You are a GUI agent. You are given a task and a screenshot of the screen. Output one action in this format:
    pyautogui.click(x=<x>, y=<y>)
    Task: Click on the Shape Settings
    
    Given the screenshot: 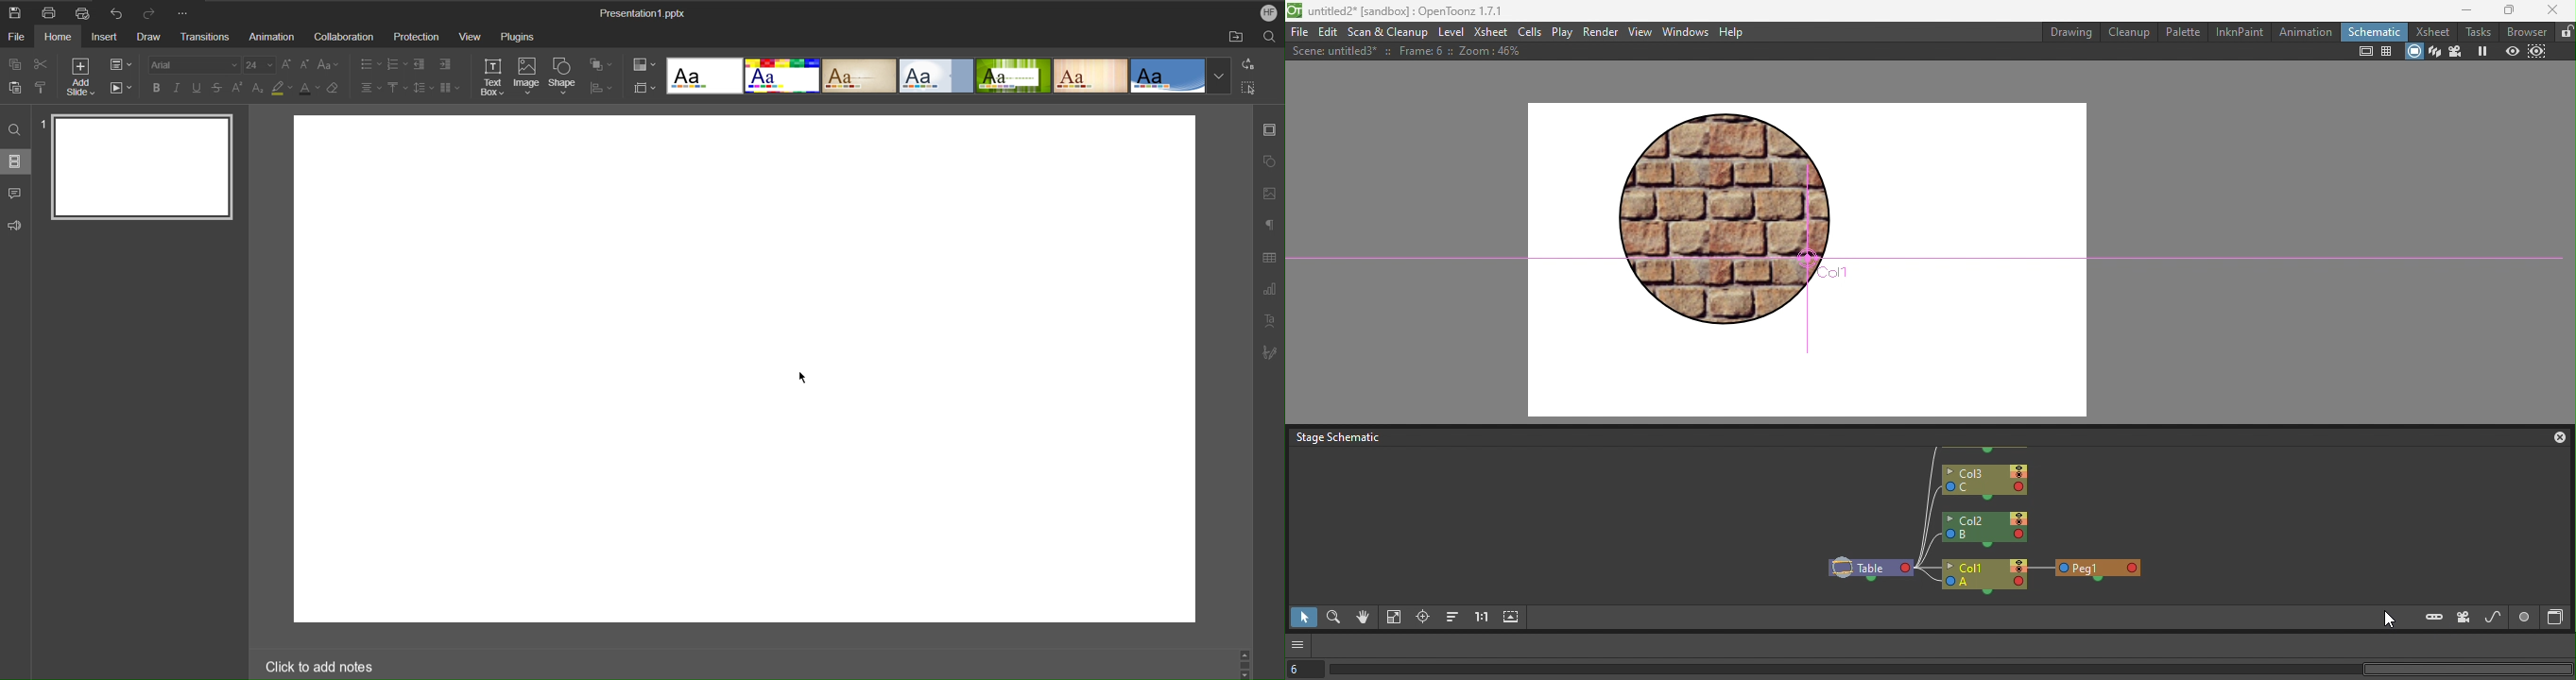 What is the action you would take?
    pyautogui.click(x=1269, y=163)
    